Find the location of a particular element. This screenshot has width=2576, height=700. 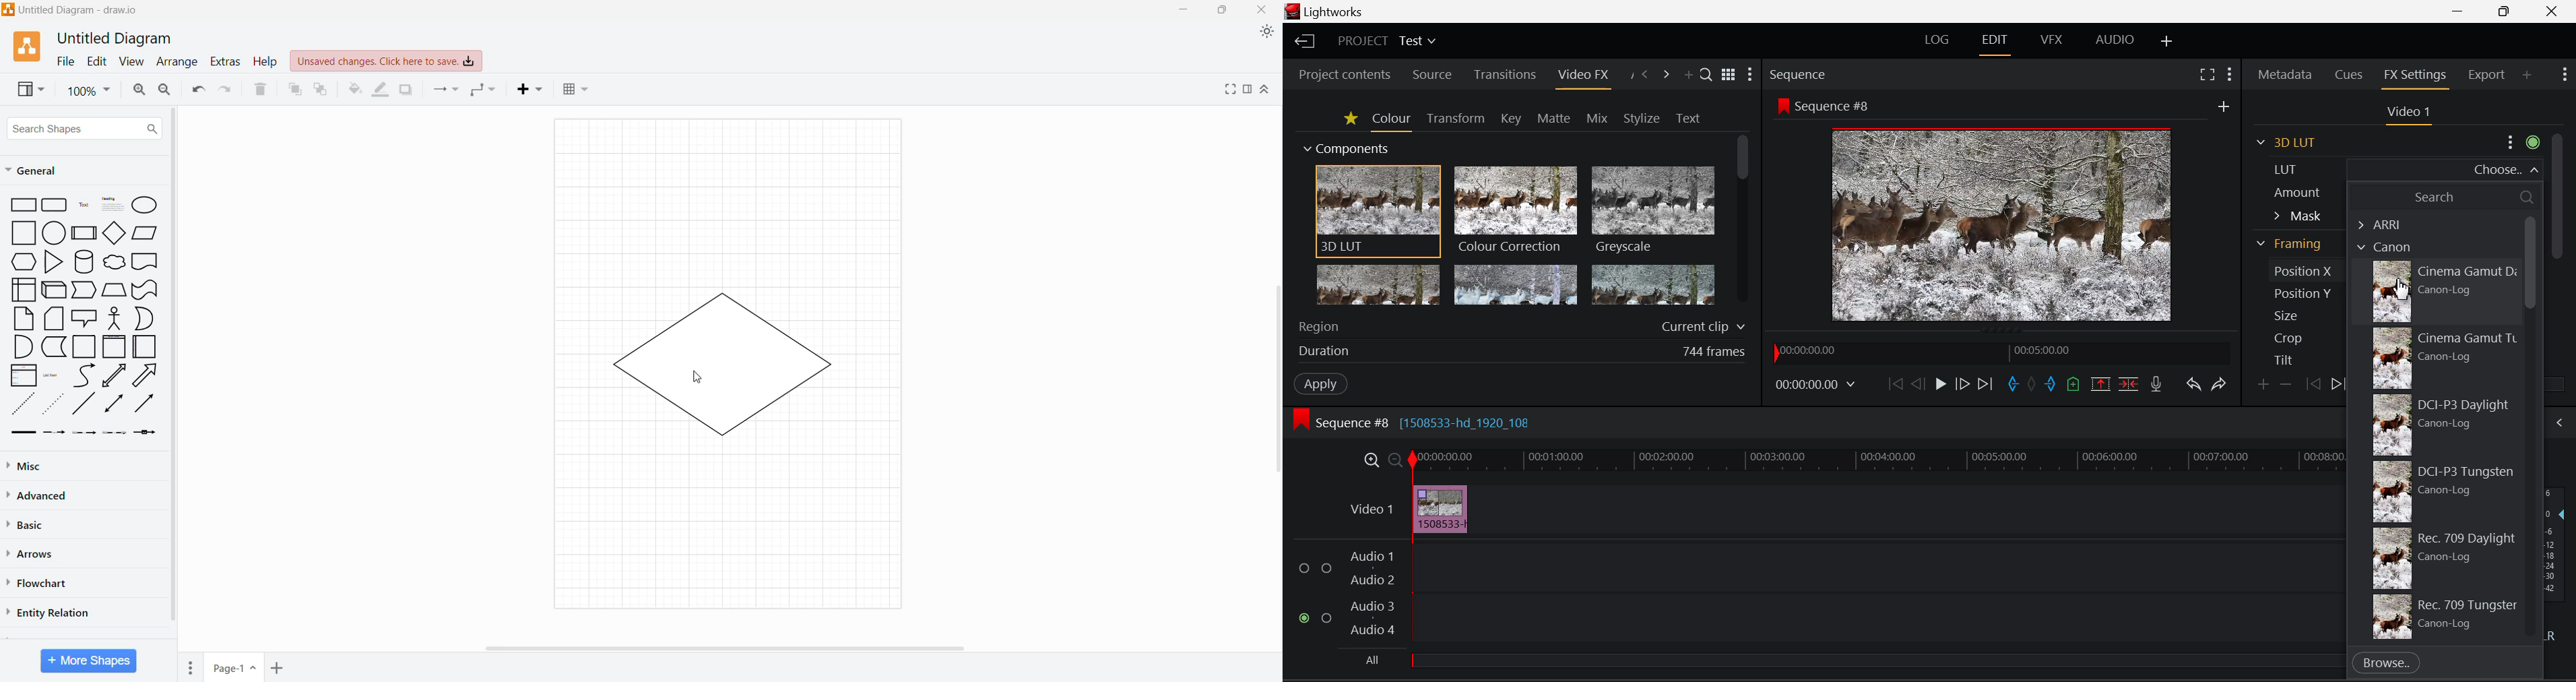

All is located at coordinates (1848, 660).